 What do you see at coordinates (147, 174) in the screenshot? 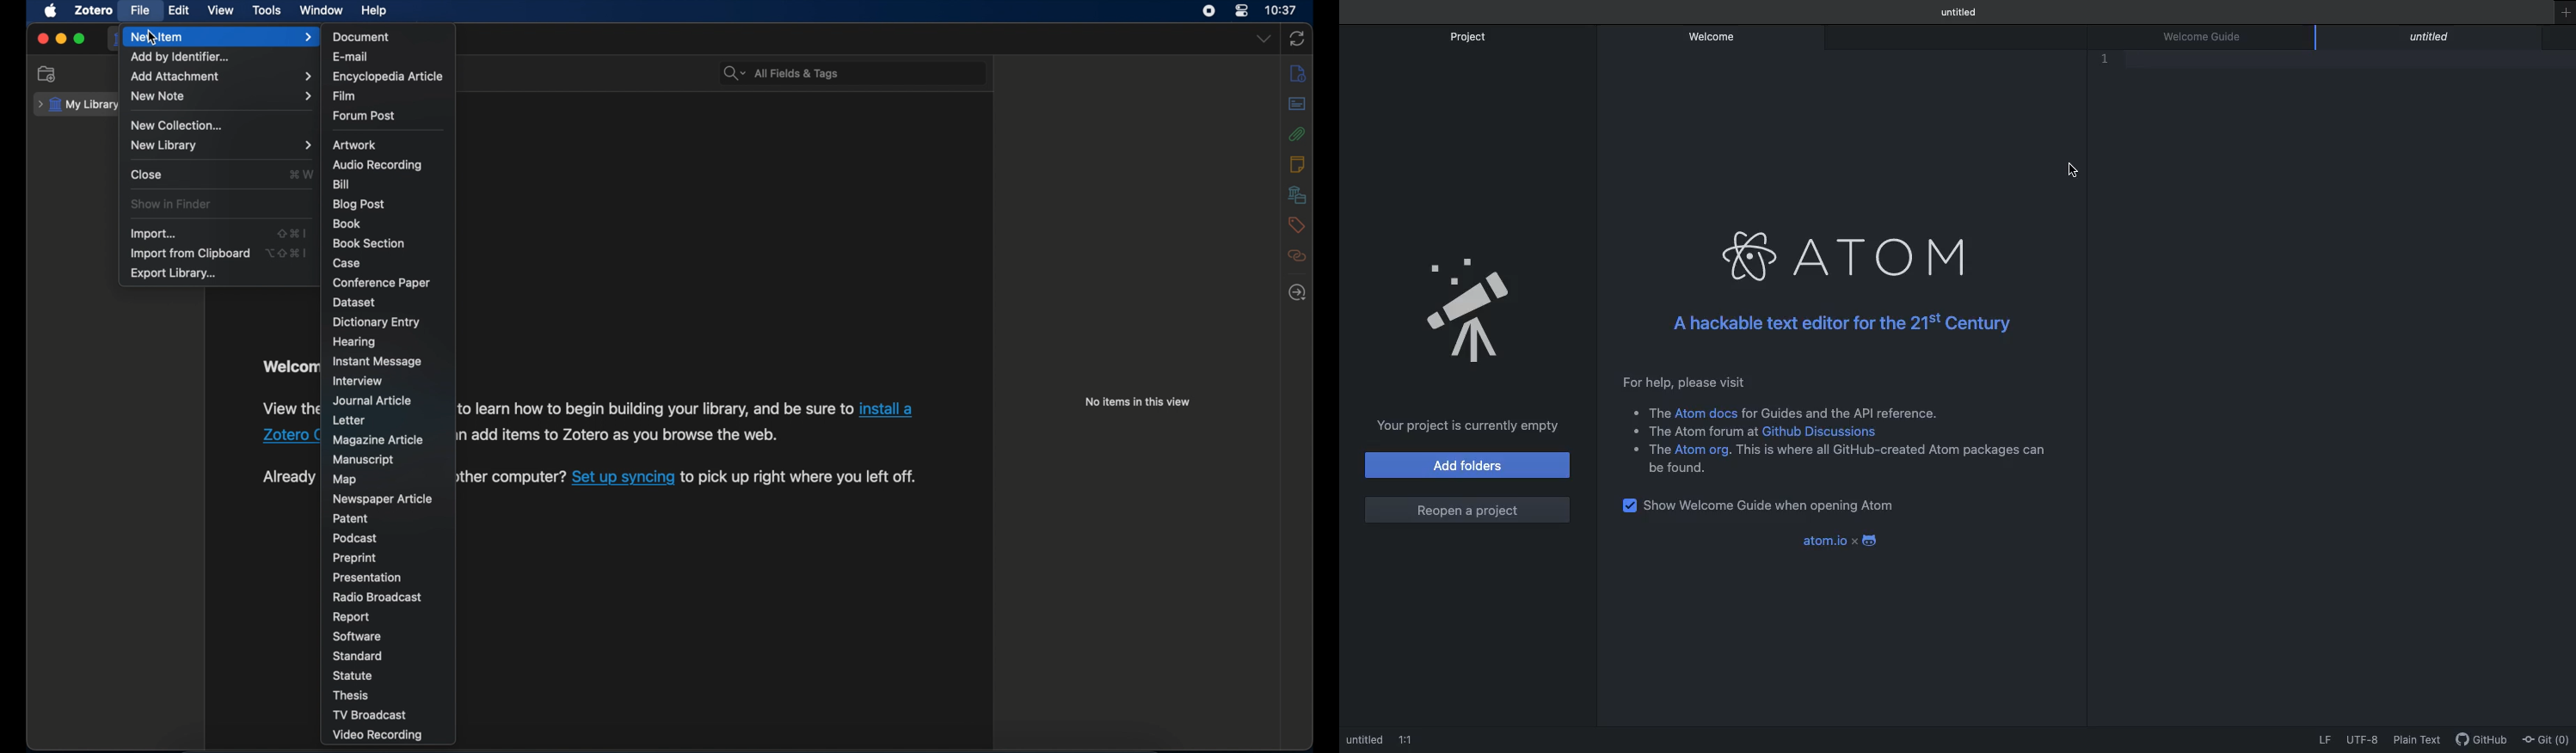
I see `close` at bounding box center [147, 174].